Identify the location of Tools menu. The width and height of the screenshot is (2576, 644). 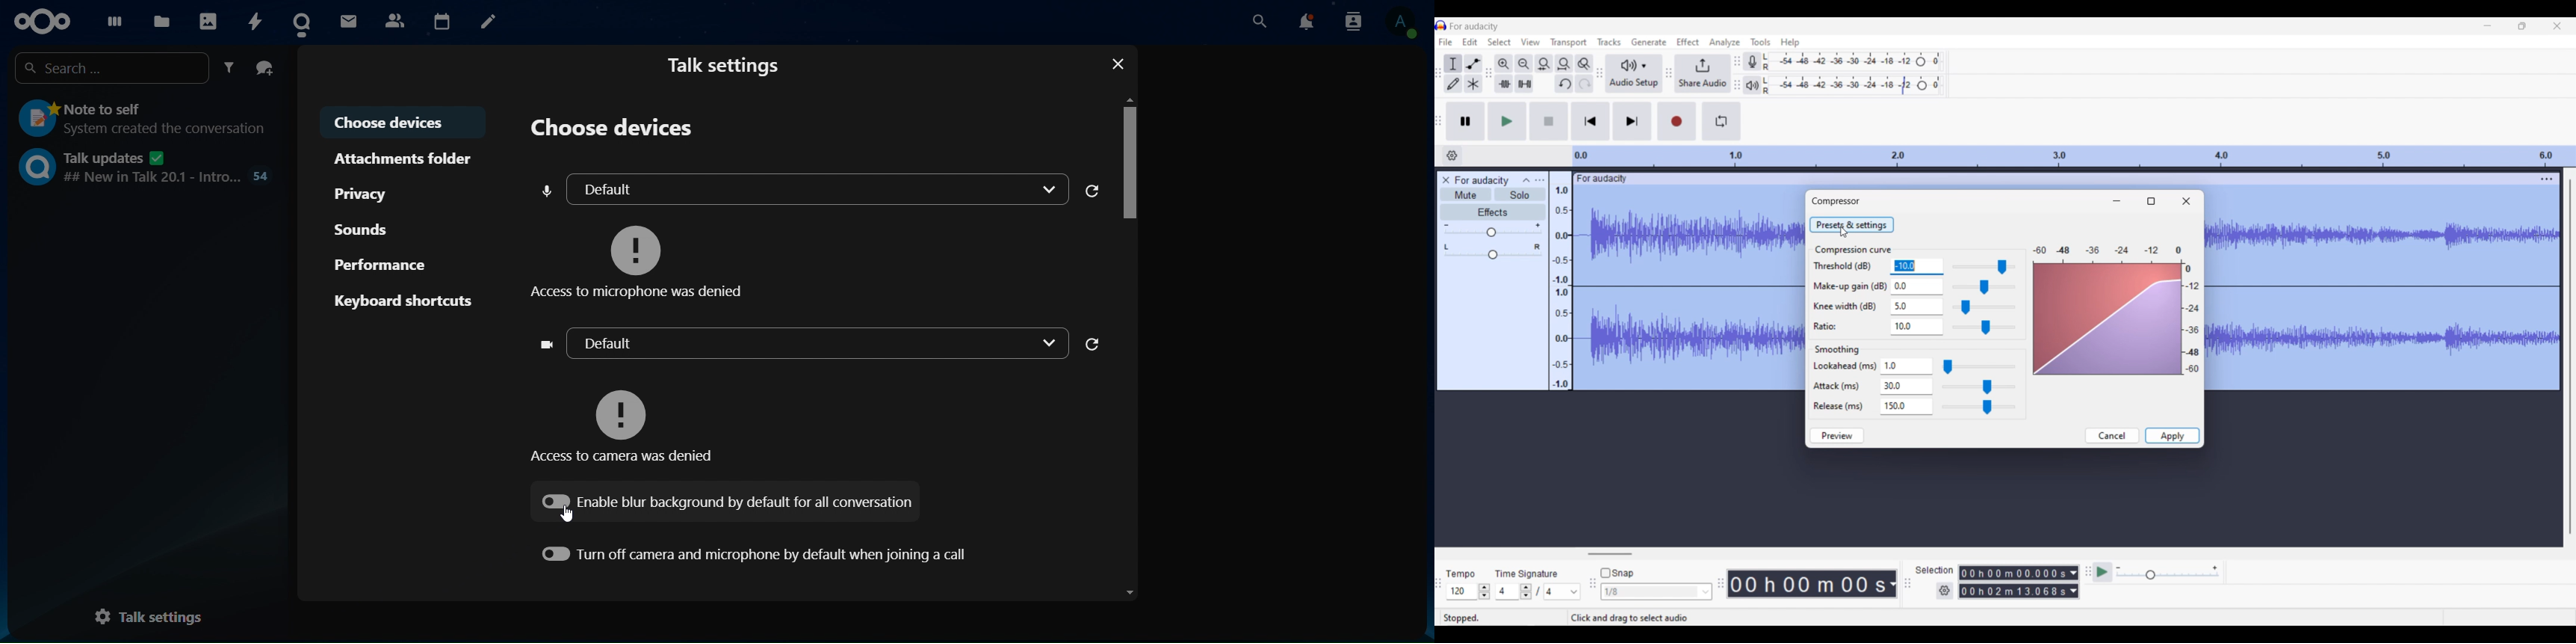
(1760, 41).